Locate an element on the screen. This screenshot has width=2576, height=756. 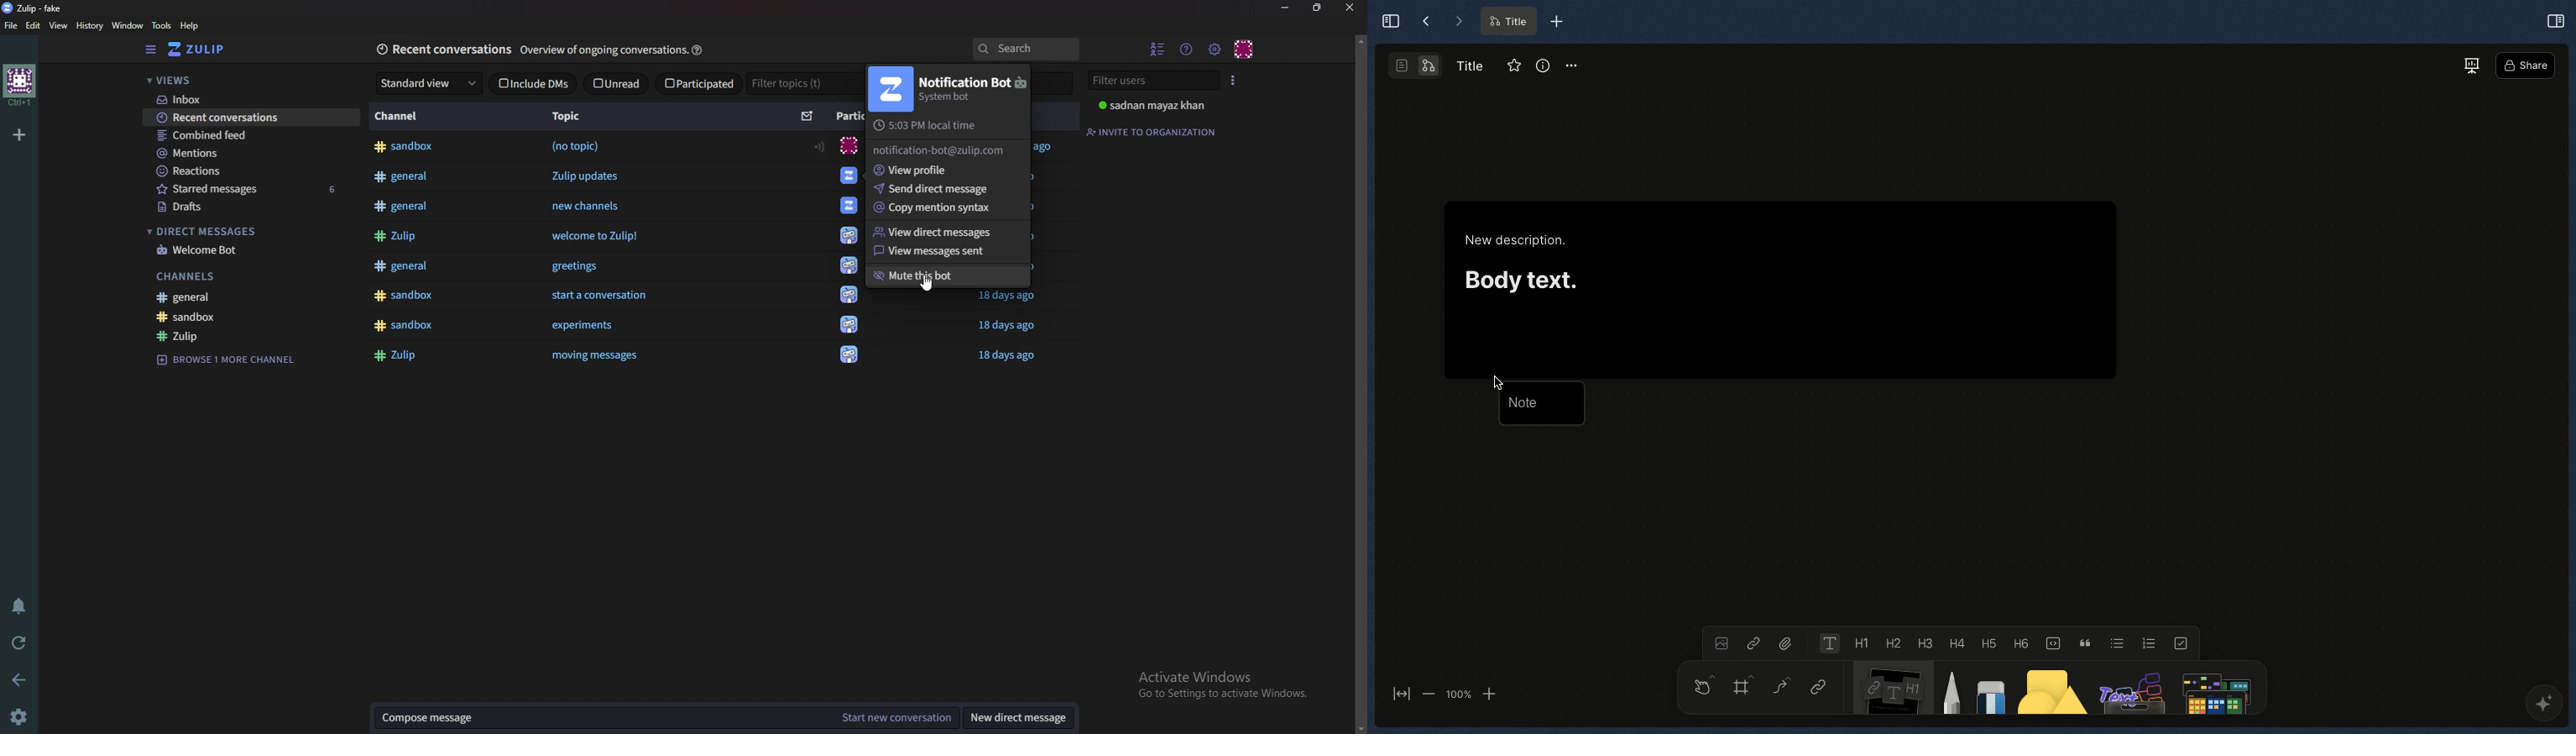
Channel is located at coordinates (404, 114).